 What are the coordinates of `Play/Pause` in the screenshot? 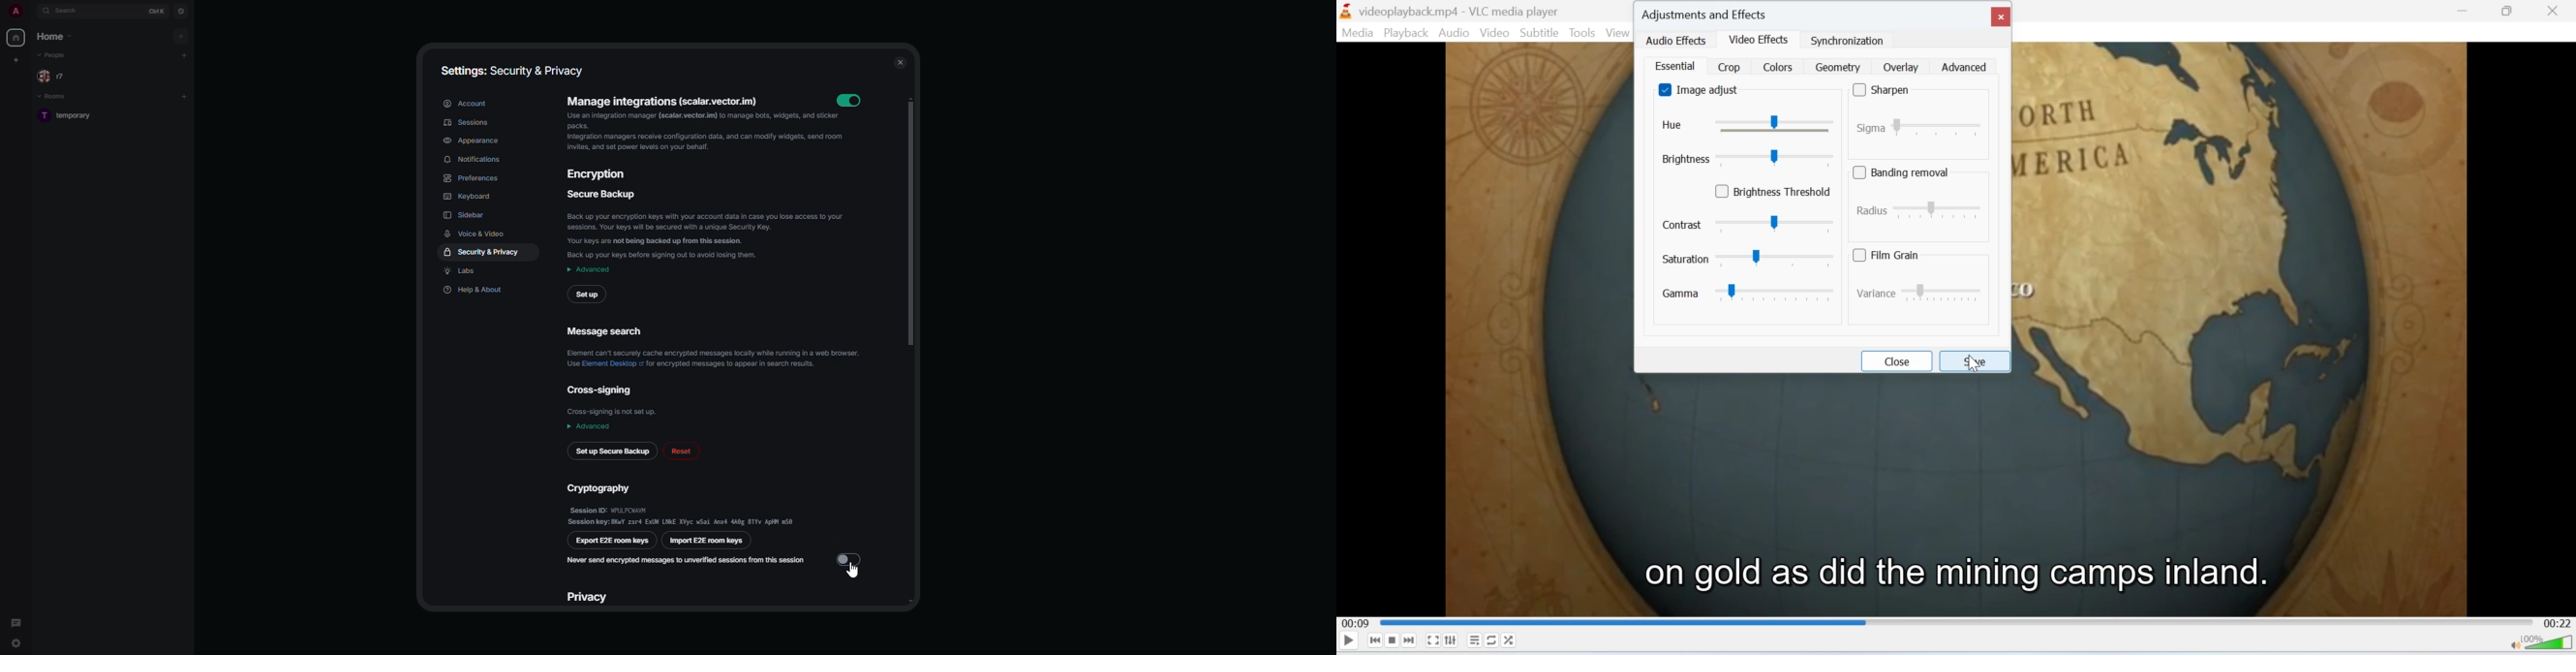 It's located at (1349, 639).